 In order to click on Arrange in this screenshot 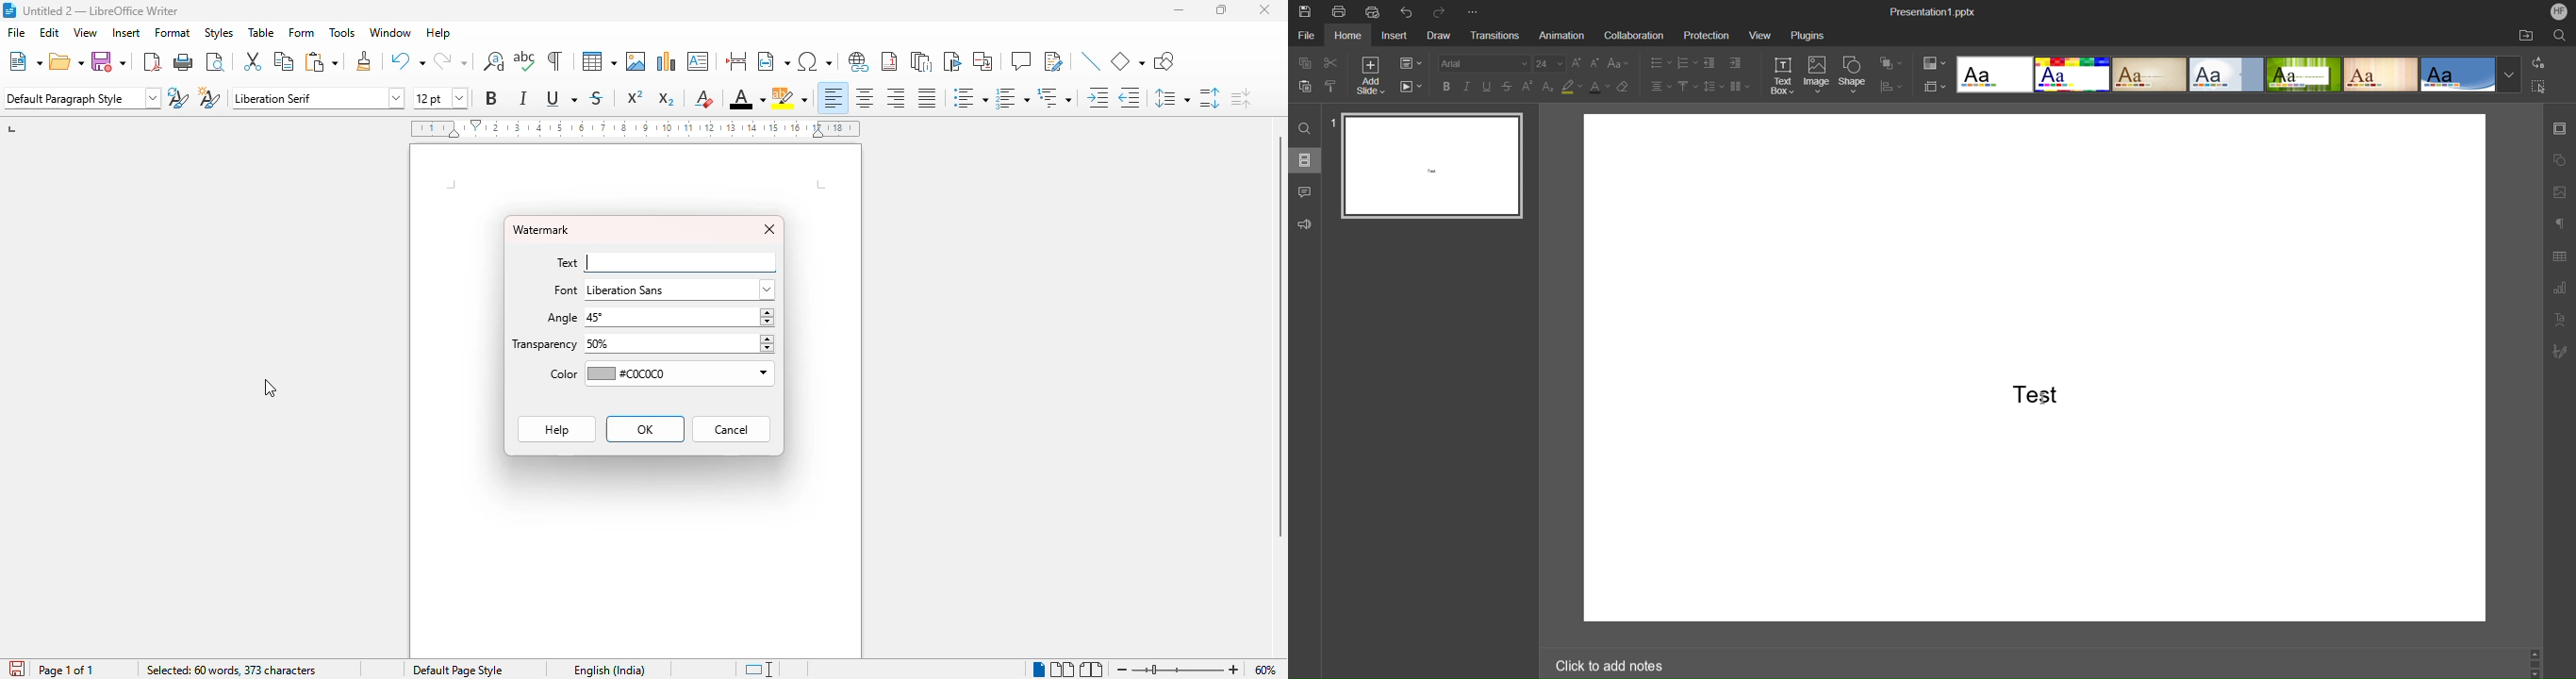, I will do `click(1892, 64)`.